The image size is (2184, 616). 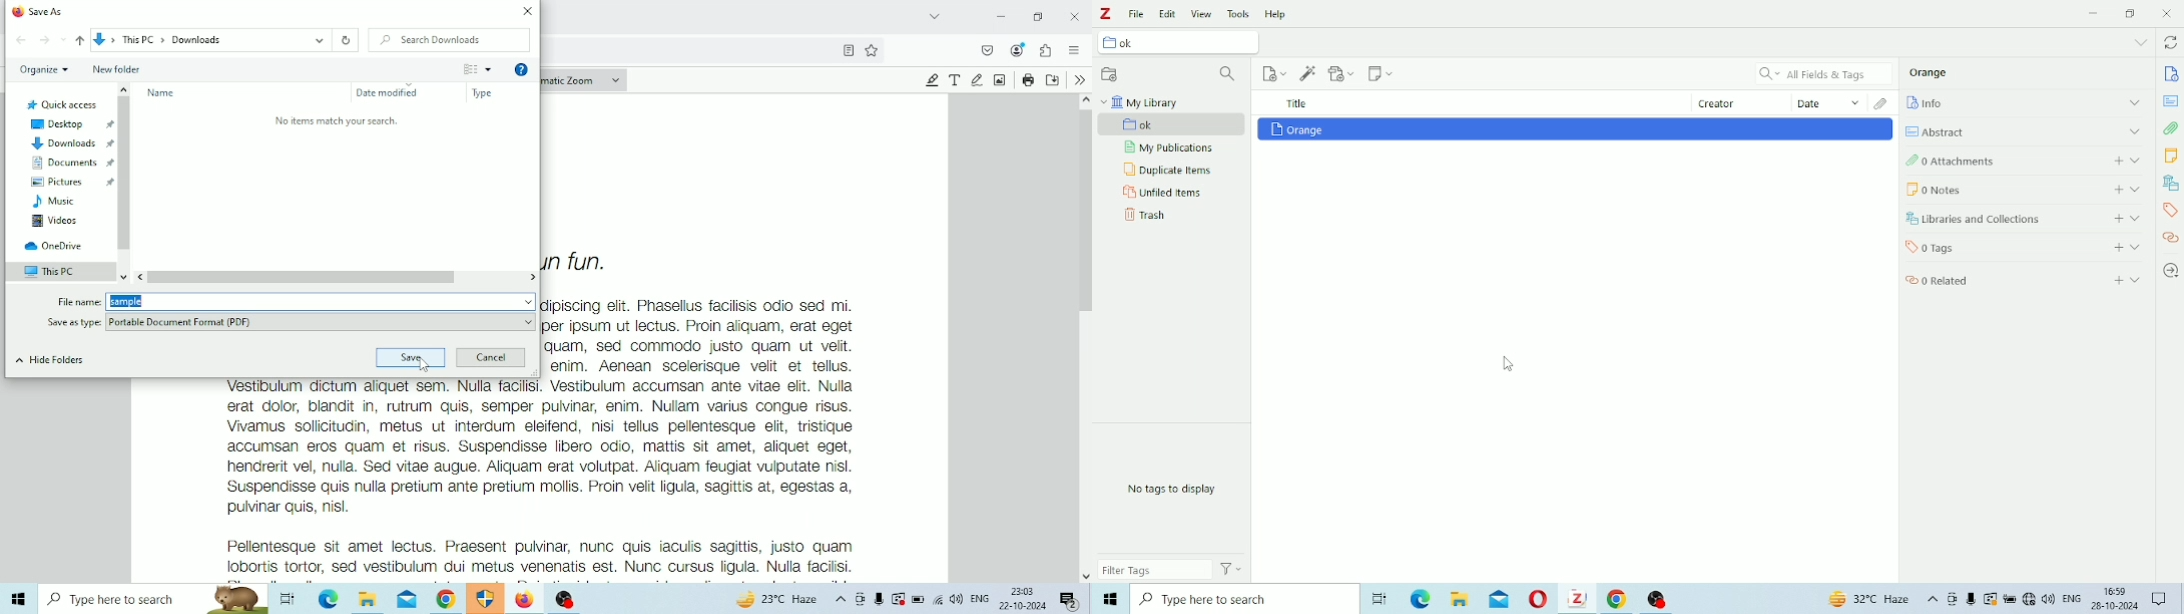 I want to click on Date, so click(x=1829, y=102).